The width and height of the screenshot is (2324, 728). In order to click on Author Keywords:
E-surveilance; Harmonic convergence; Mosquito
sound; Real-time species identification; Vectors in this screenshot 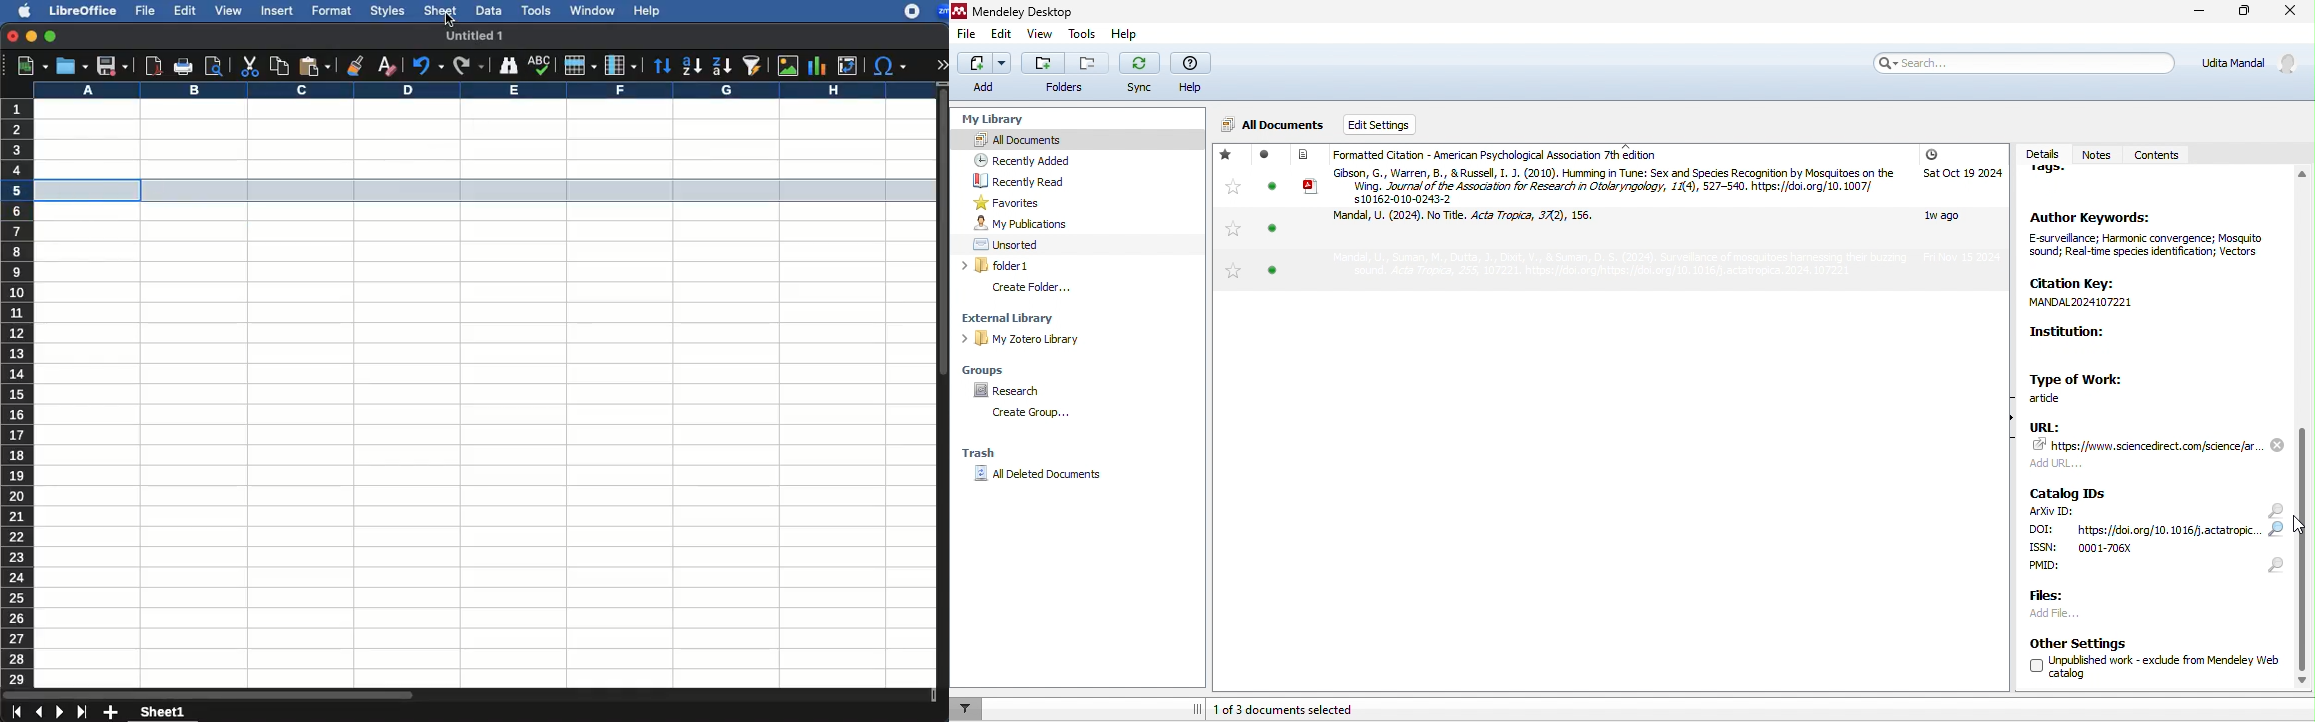, I will do `click(2151, 242)`.